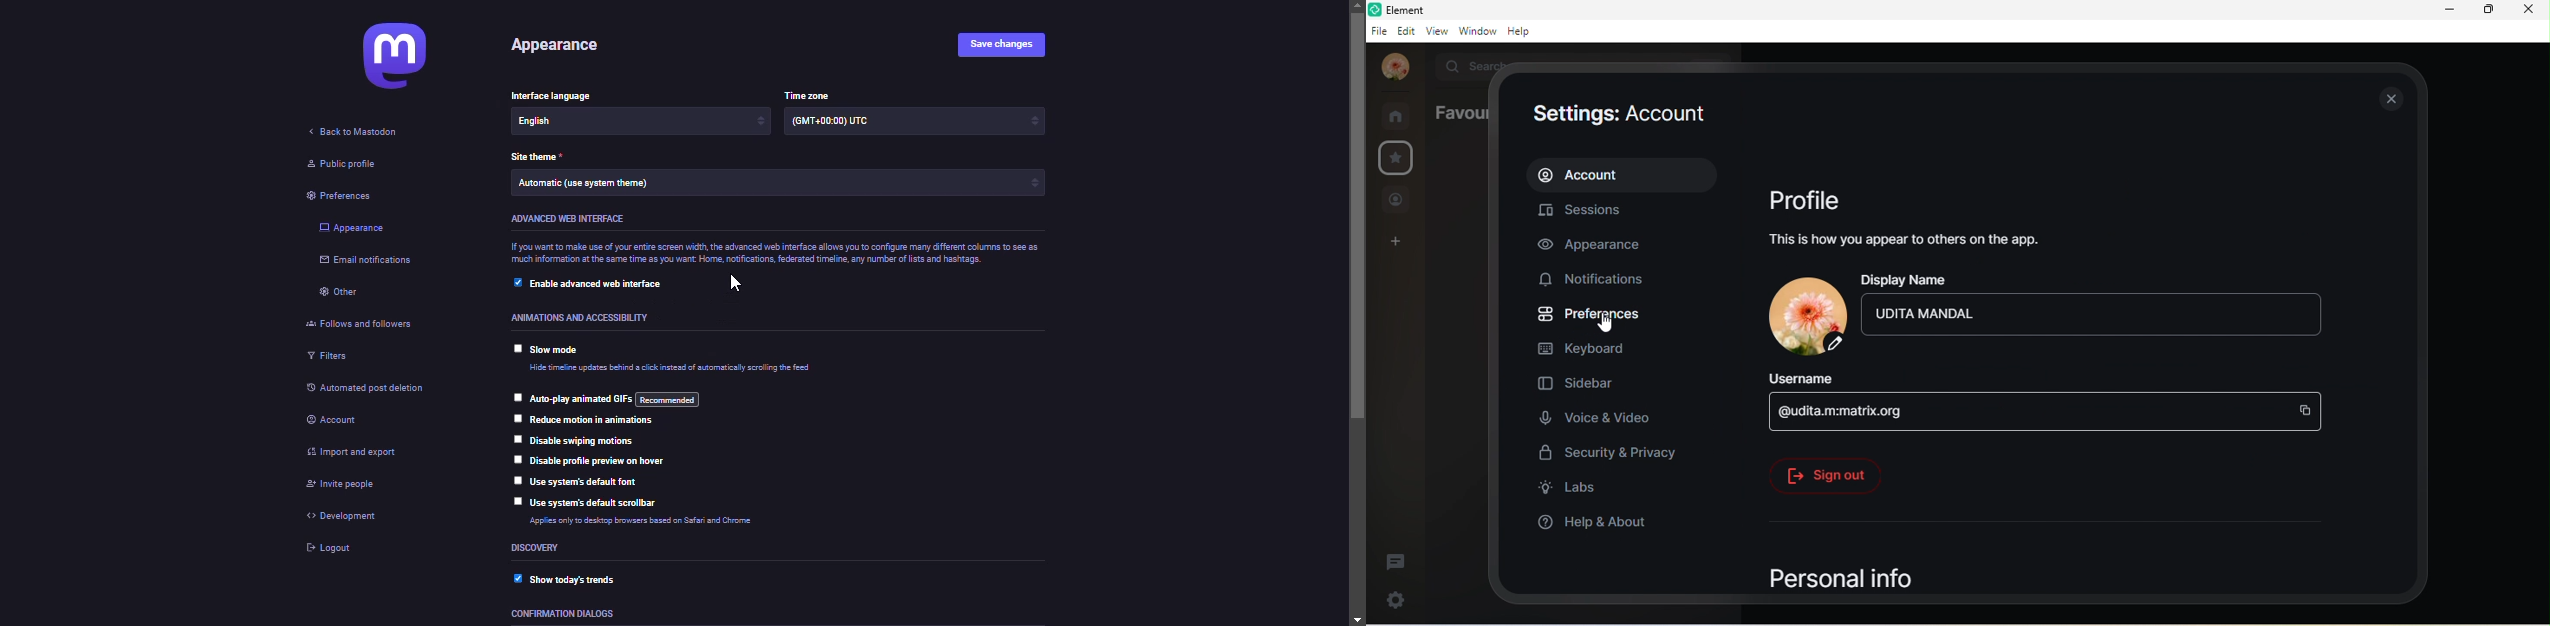  Describe the element at coordinates (1904, 243) in the screenshot. I see `this is how you appear to others on the app` at that location.